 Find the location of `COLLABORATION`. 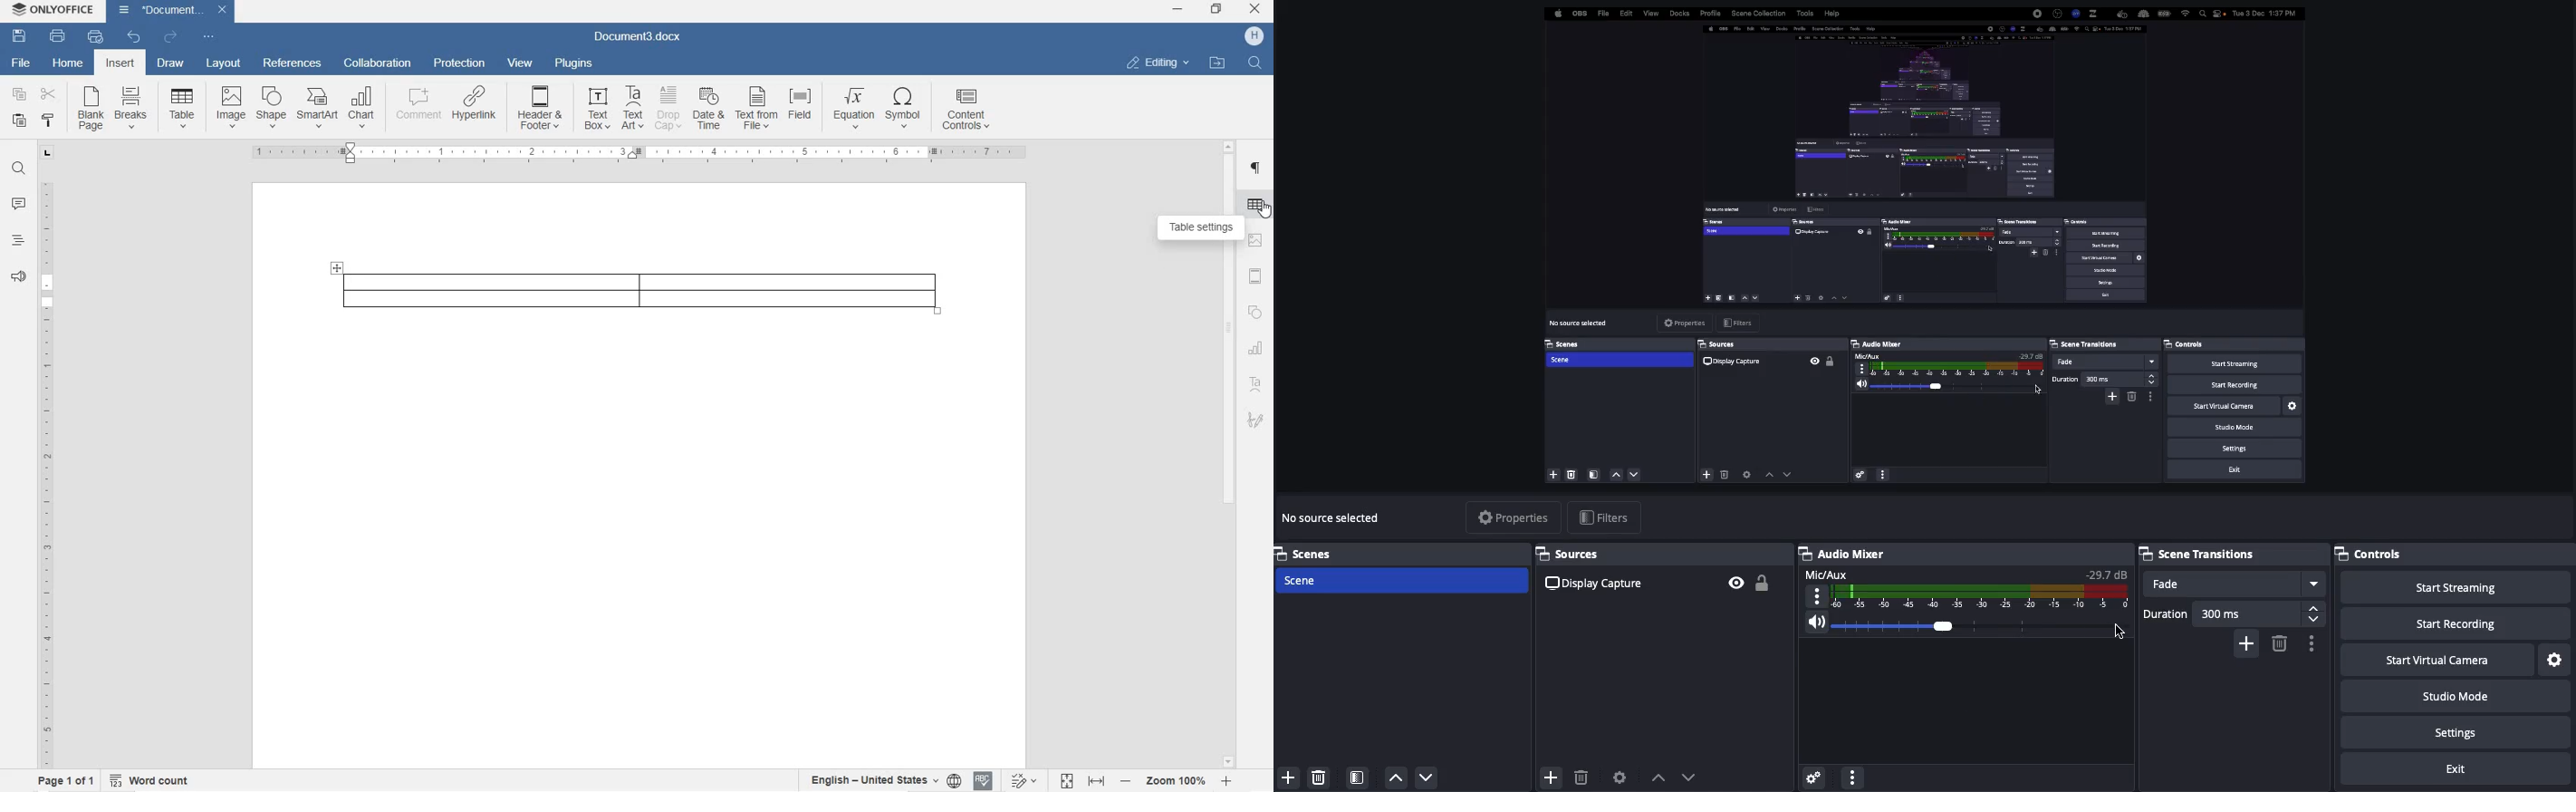

COLLABORATION is located at coordinates (380, 64).